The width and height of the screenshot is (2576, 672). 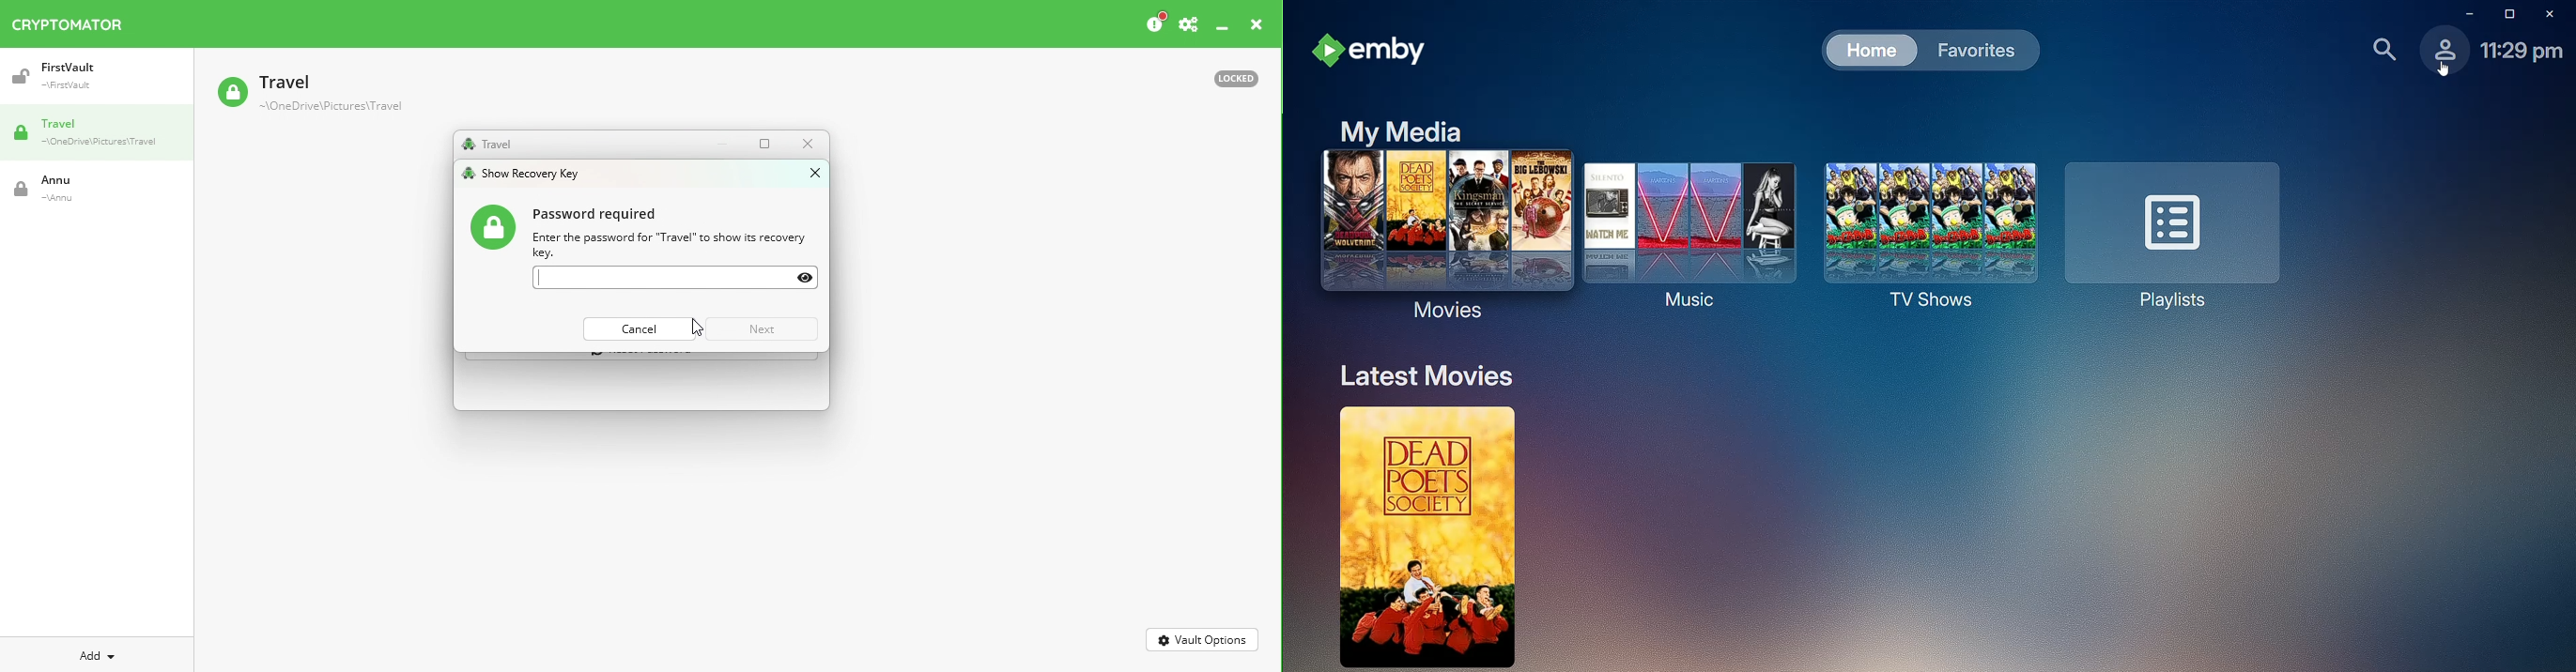 I want to click on Minimize, so click(x=727, y=144).